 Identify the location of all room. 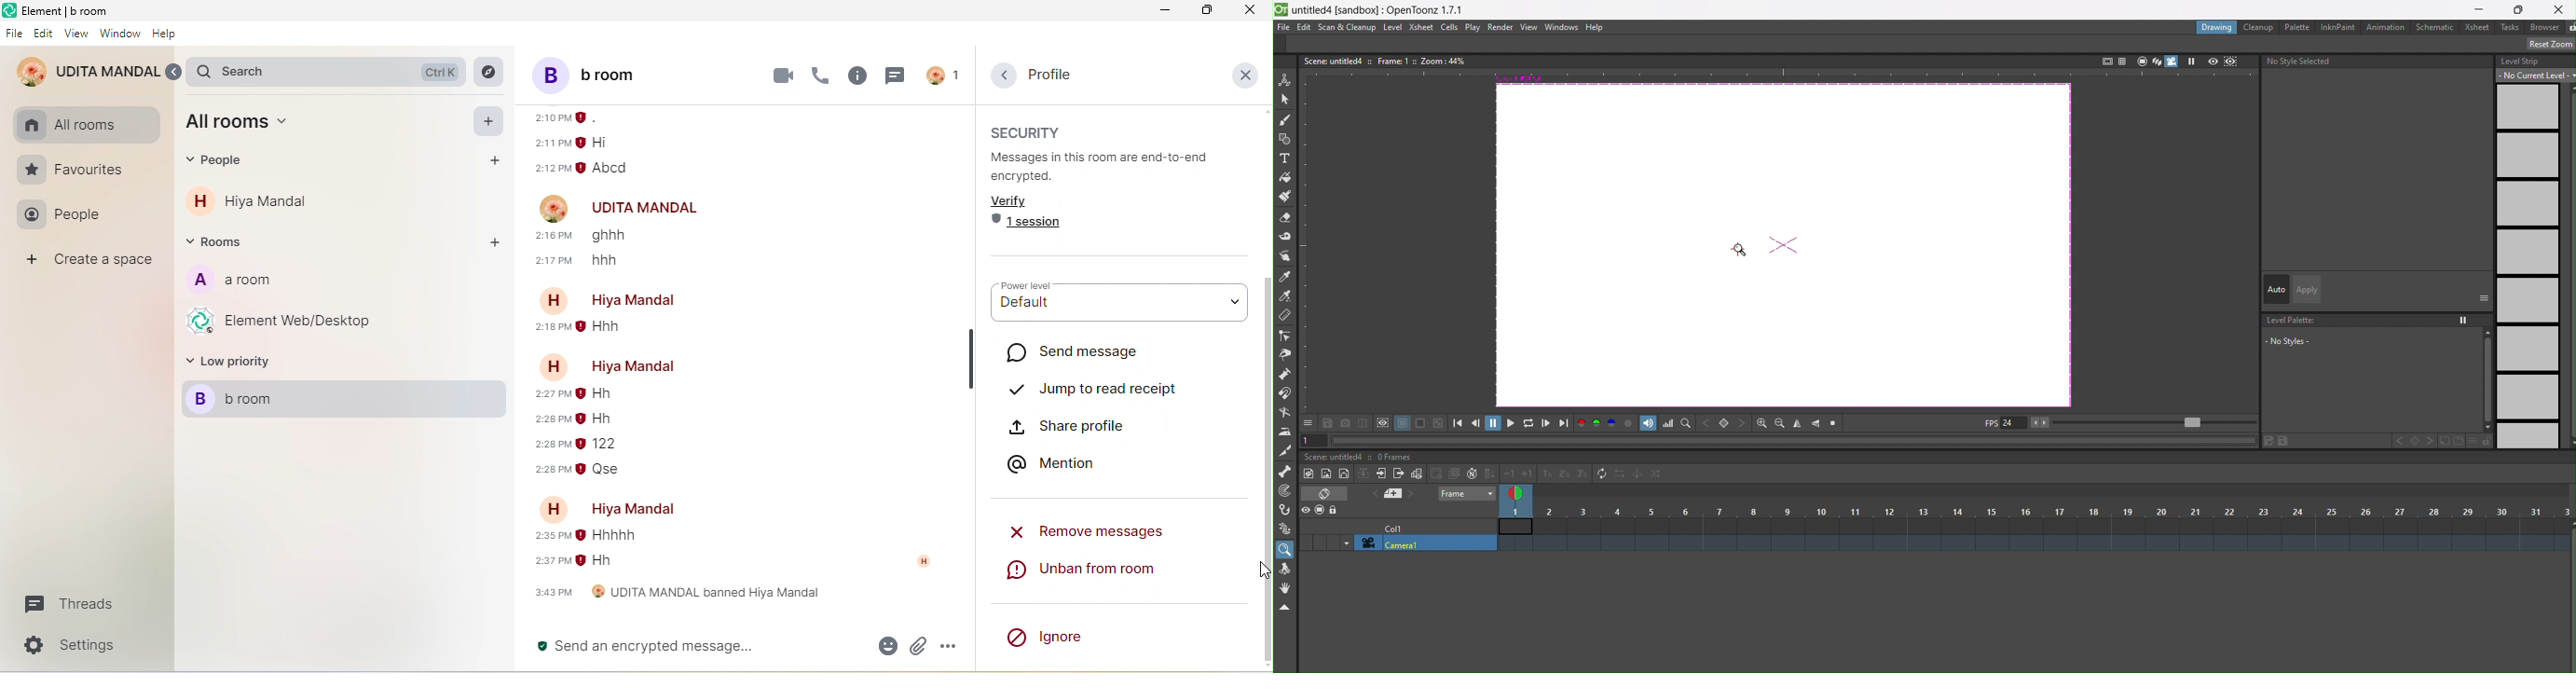
(245, 125).